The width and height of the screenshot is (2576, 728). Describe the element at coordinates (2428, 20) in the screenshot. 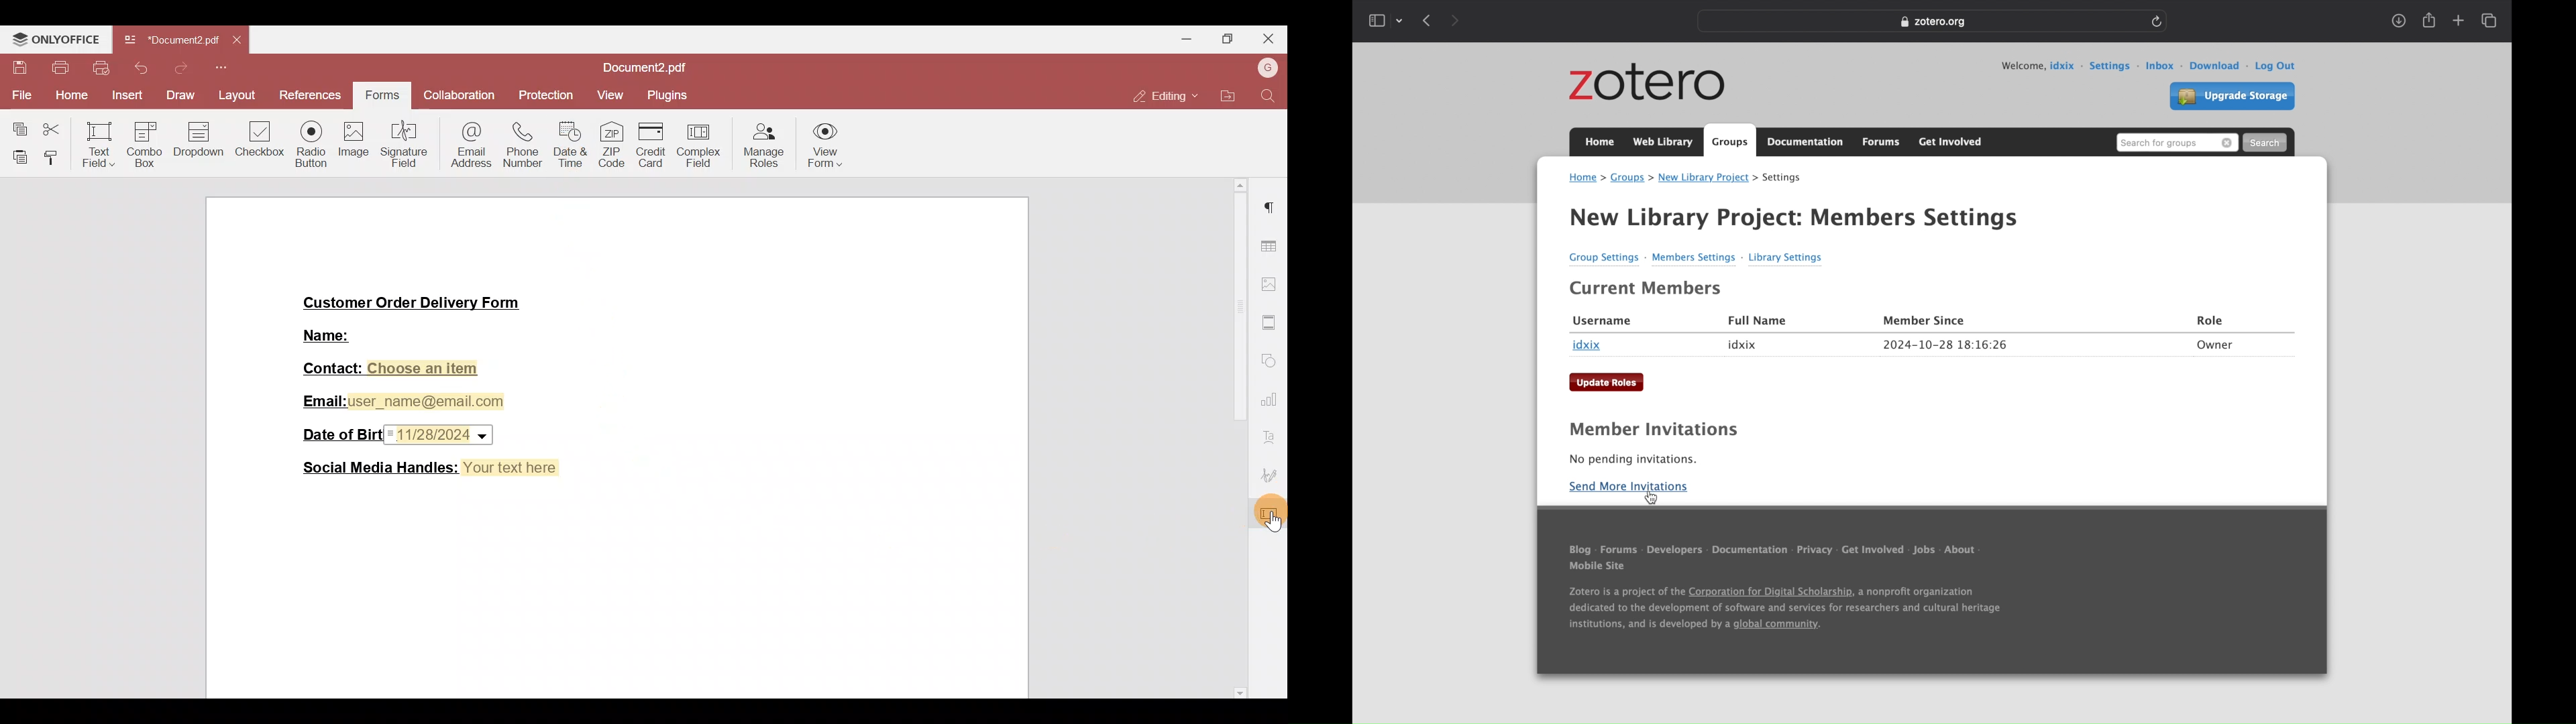

I see `share` at that location.